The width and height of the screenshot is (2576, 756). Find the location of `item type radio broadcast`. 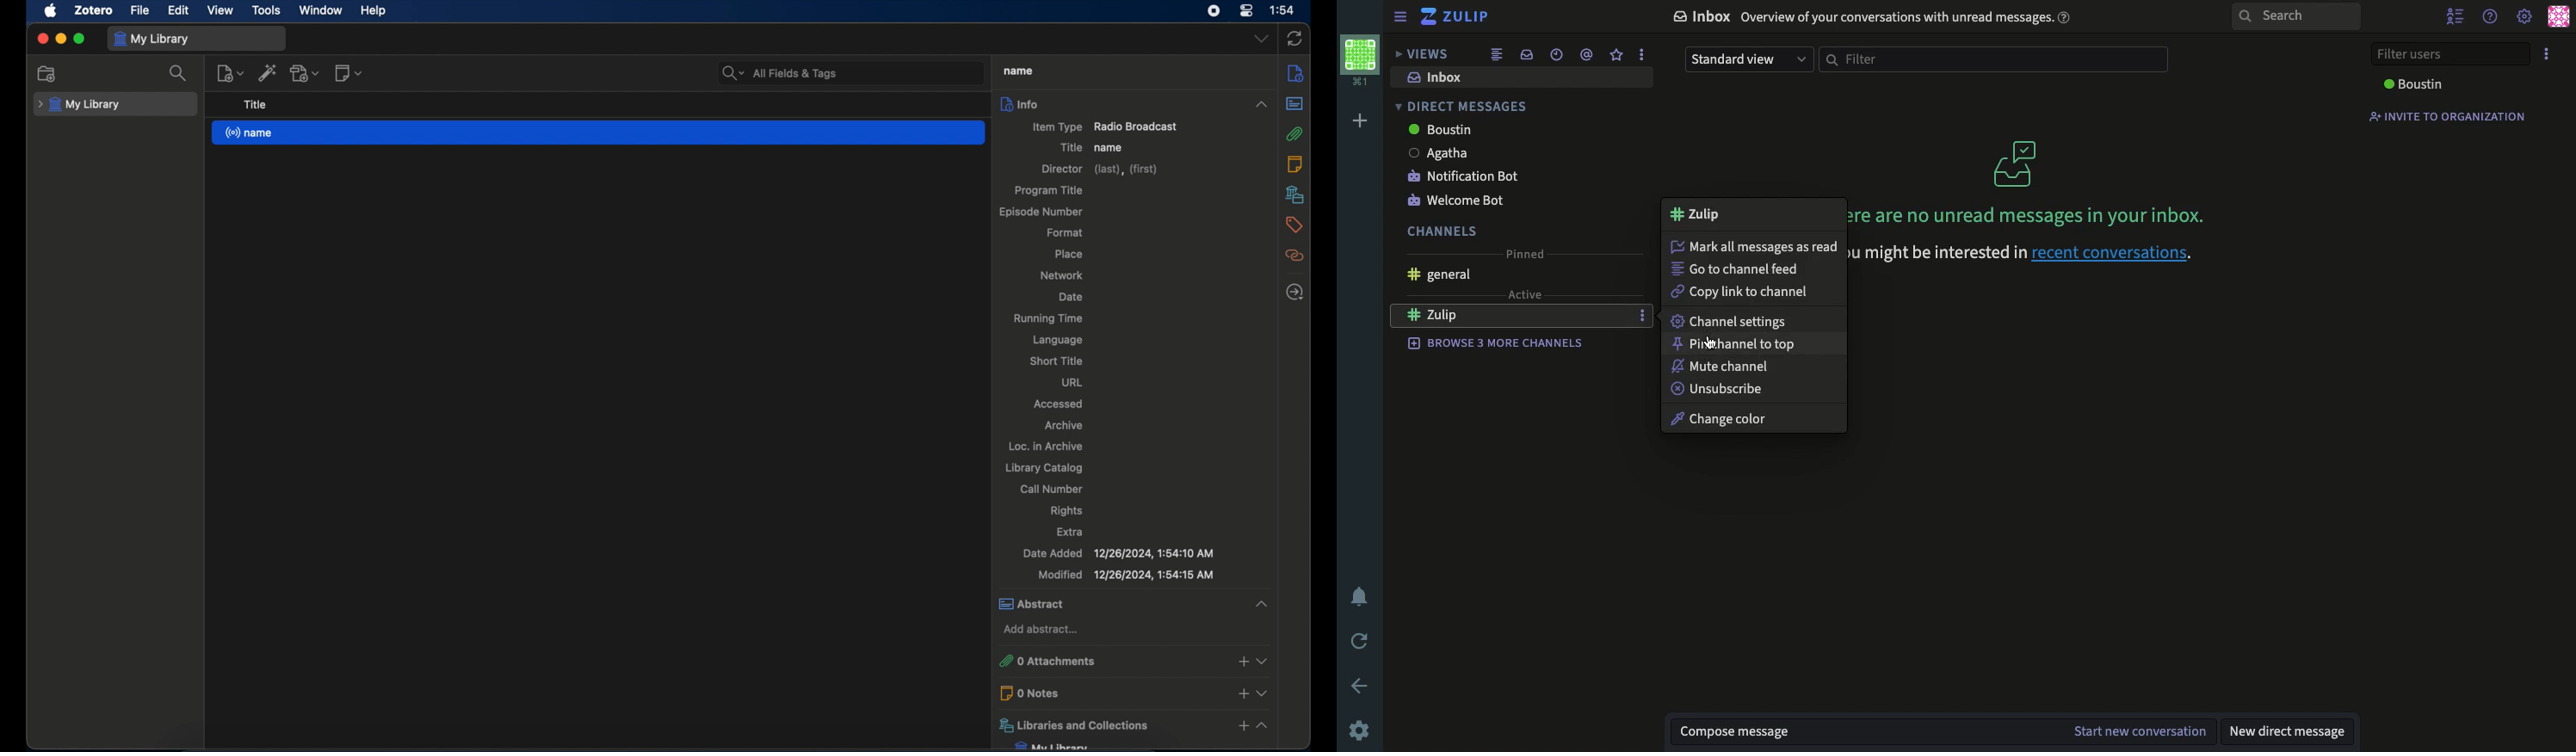

item type radio broadcast is located at coordinates (1105, 127).